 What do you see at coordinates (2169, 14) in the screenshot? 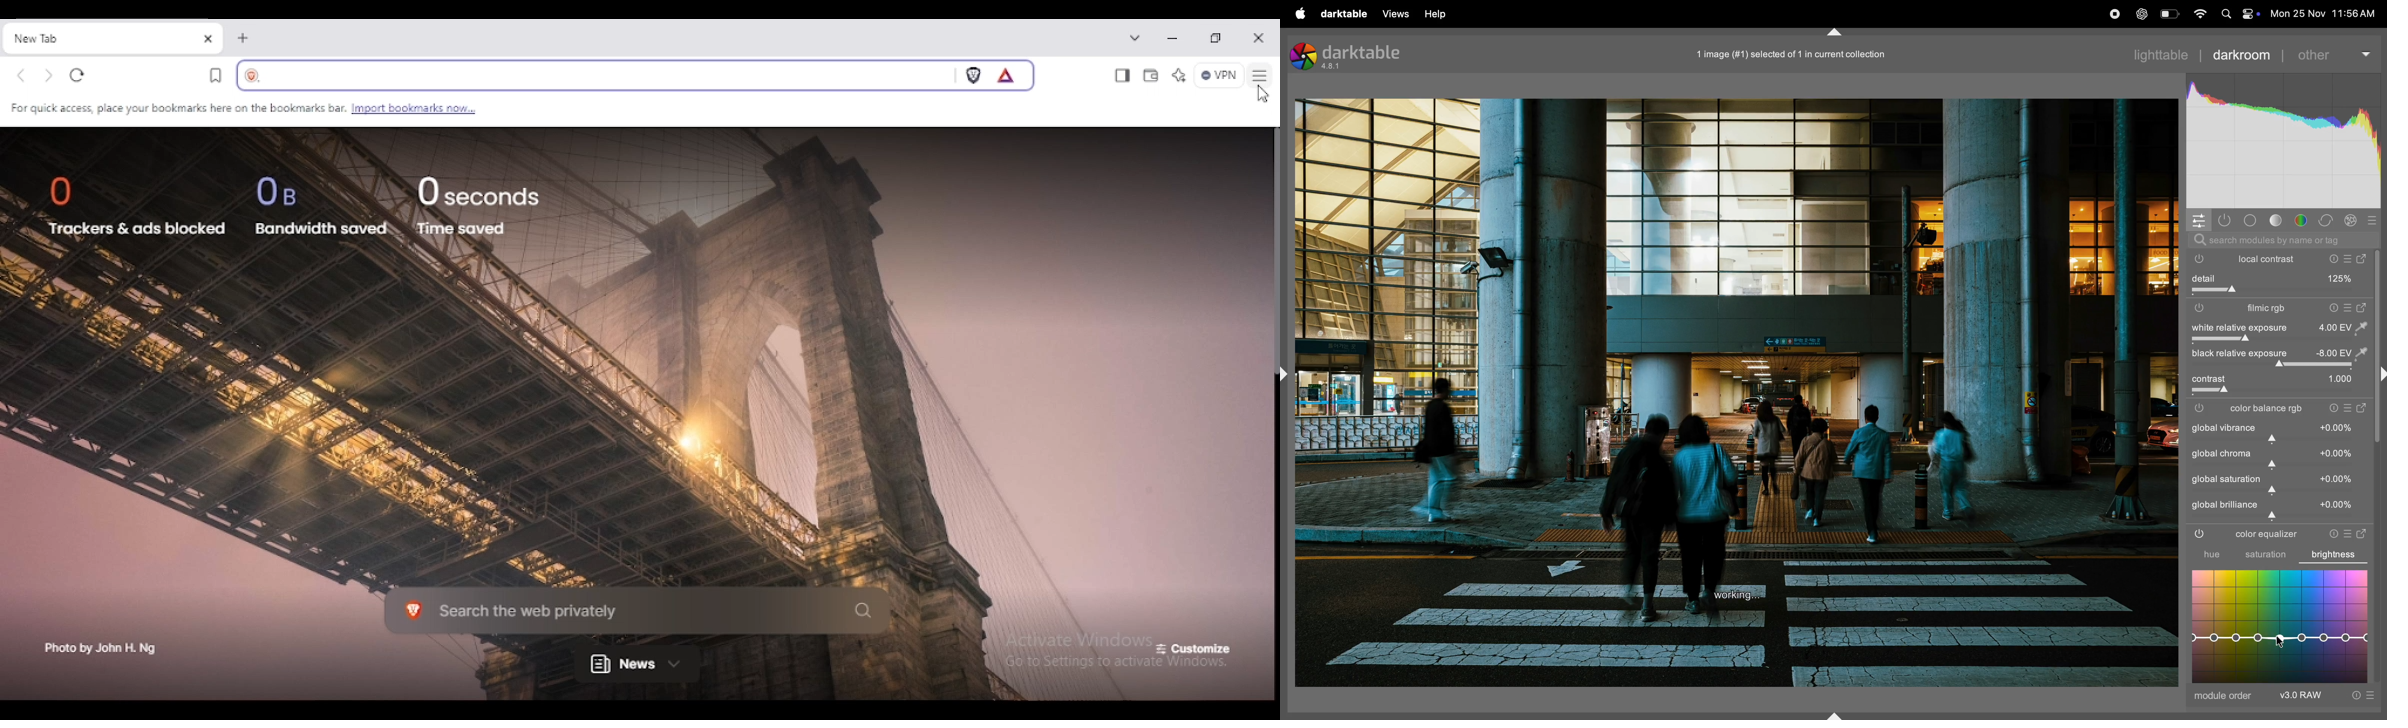
I see `battery` at bounding box center [2169, 14].